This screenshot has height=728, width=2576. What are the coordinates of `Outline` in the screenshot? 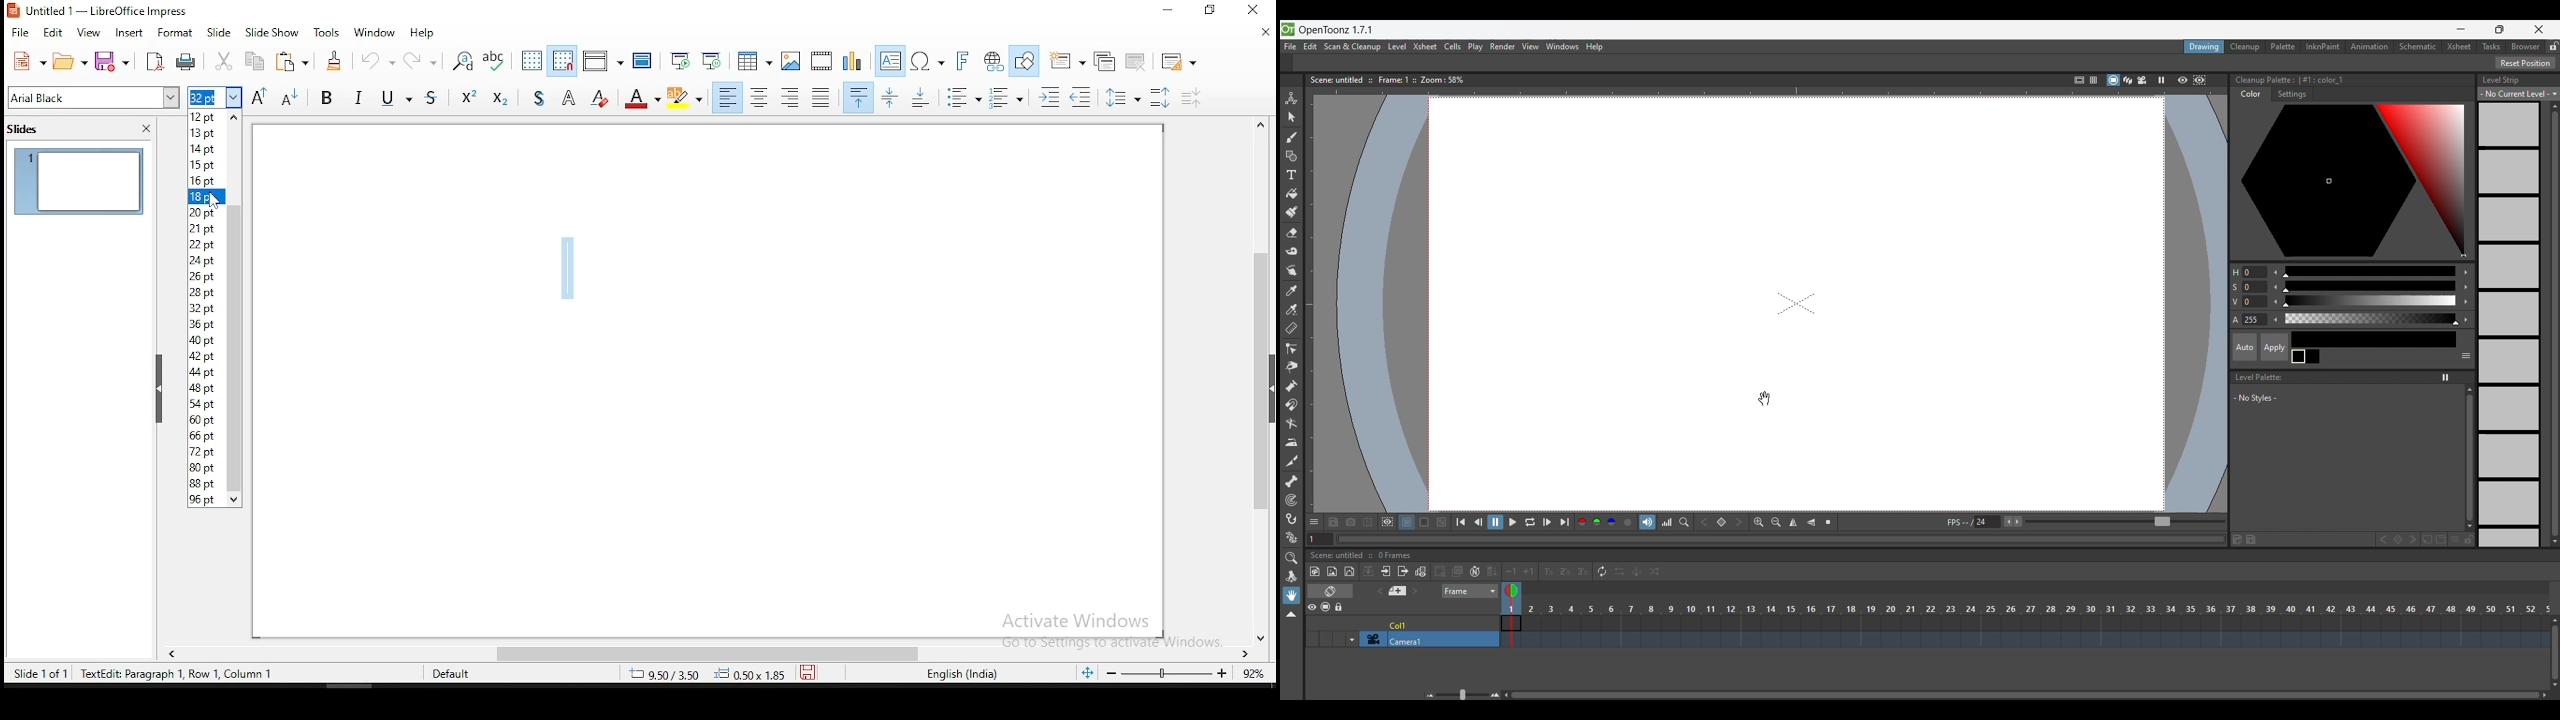 It's located at (570, 96).